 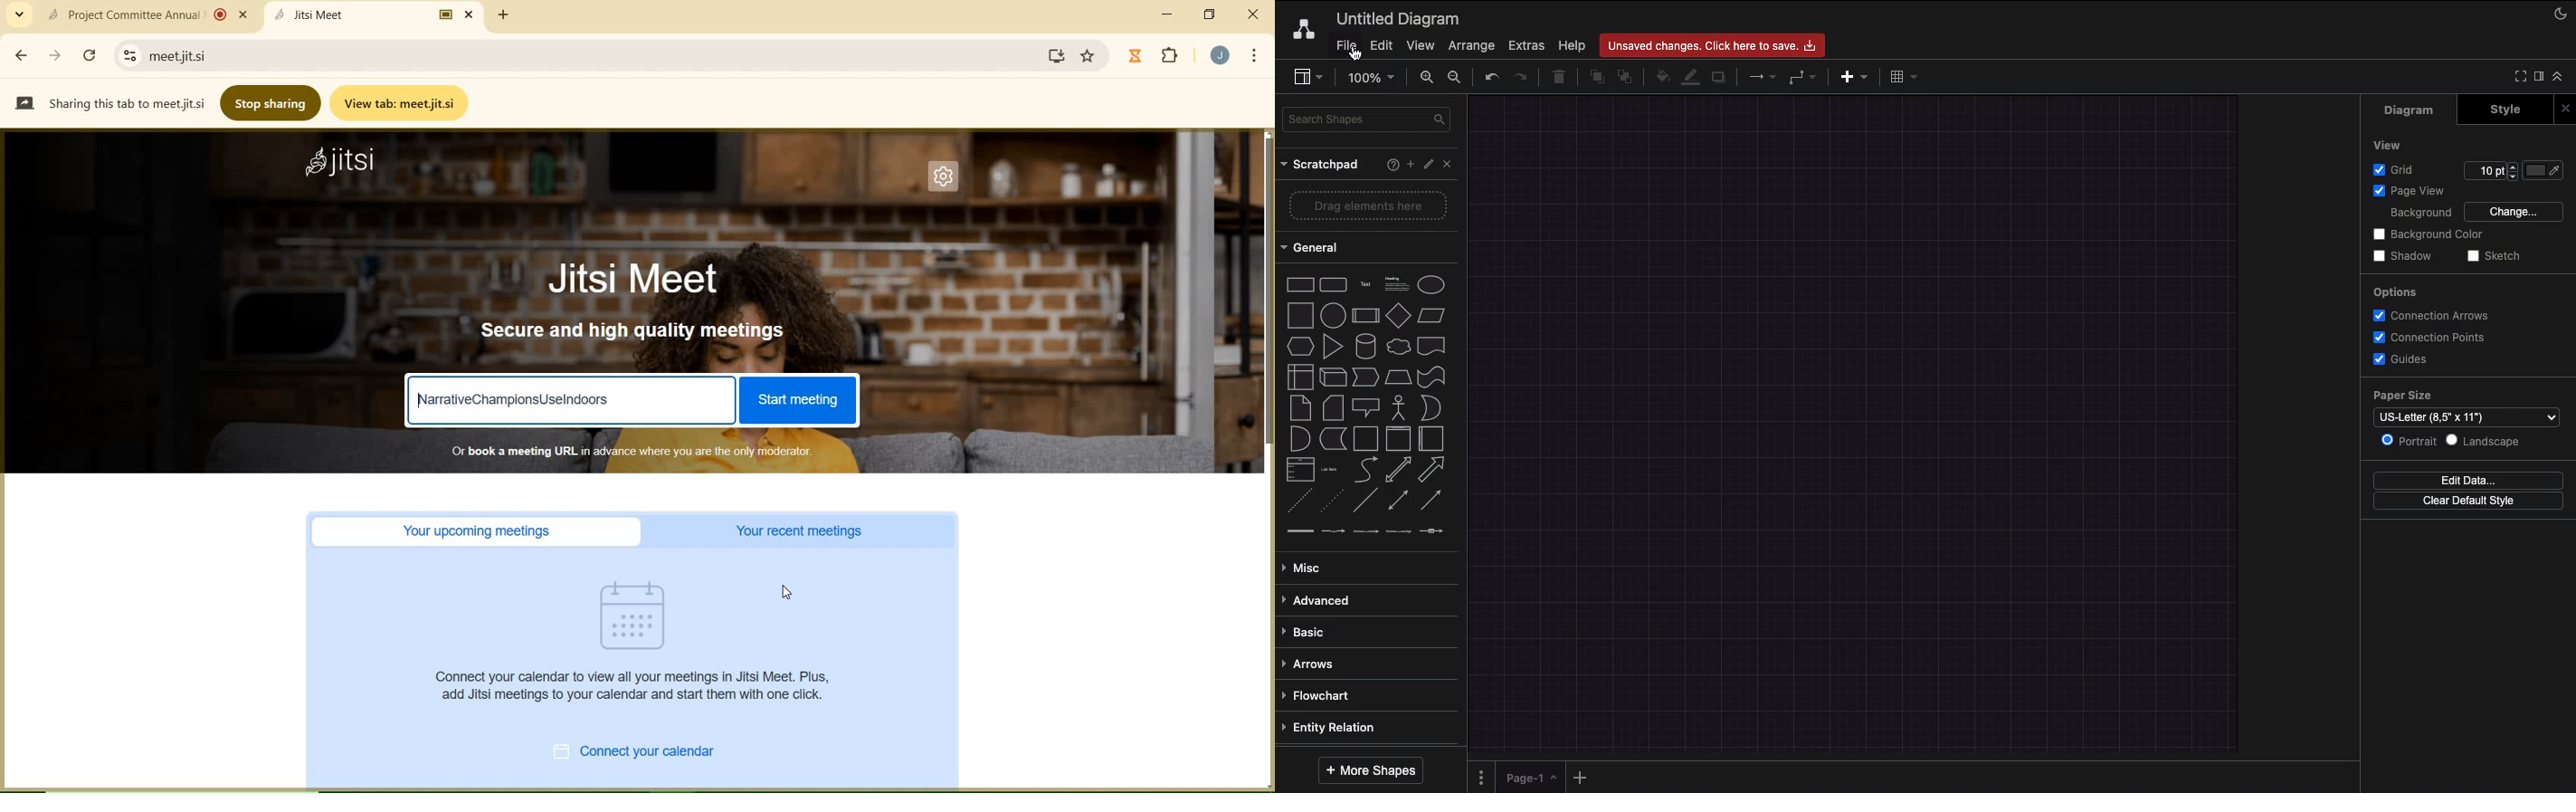 I want to click on US-Letter (8.5" x 11") , so click(x=2466, y=419).